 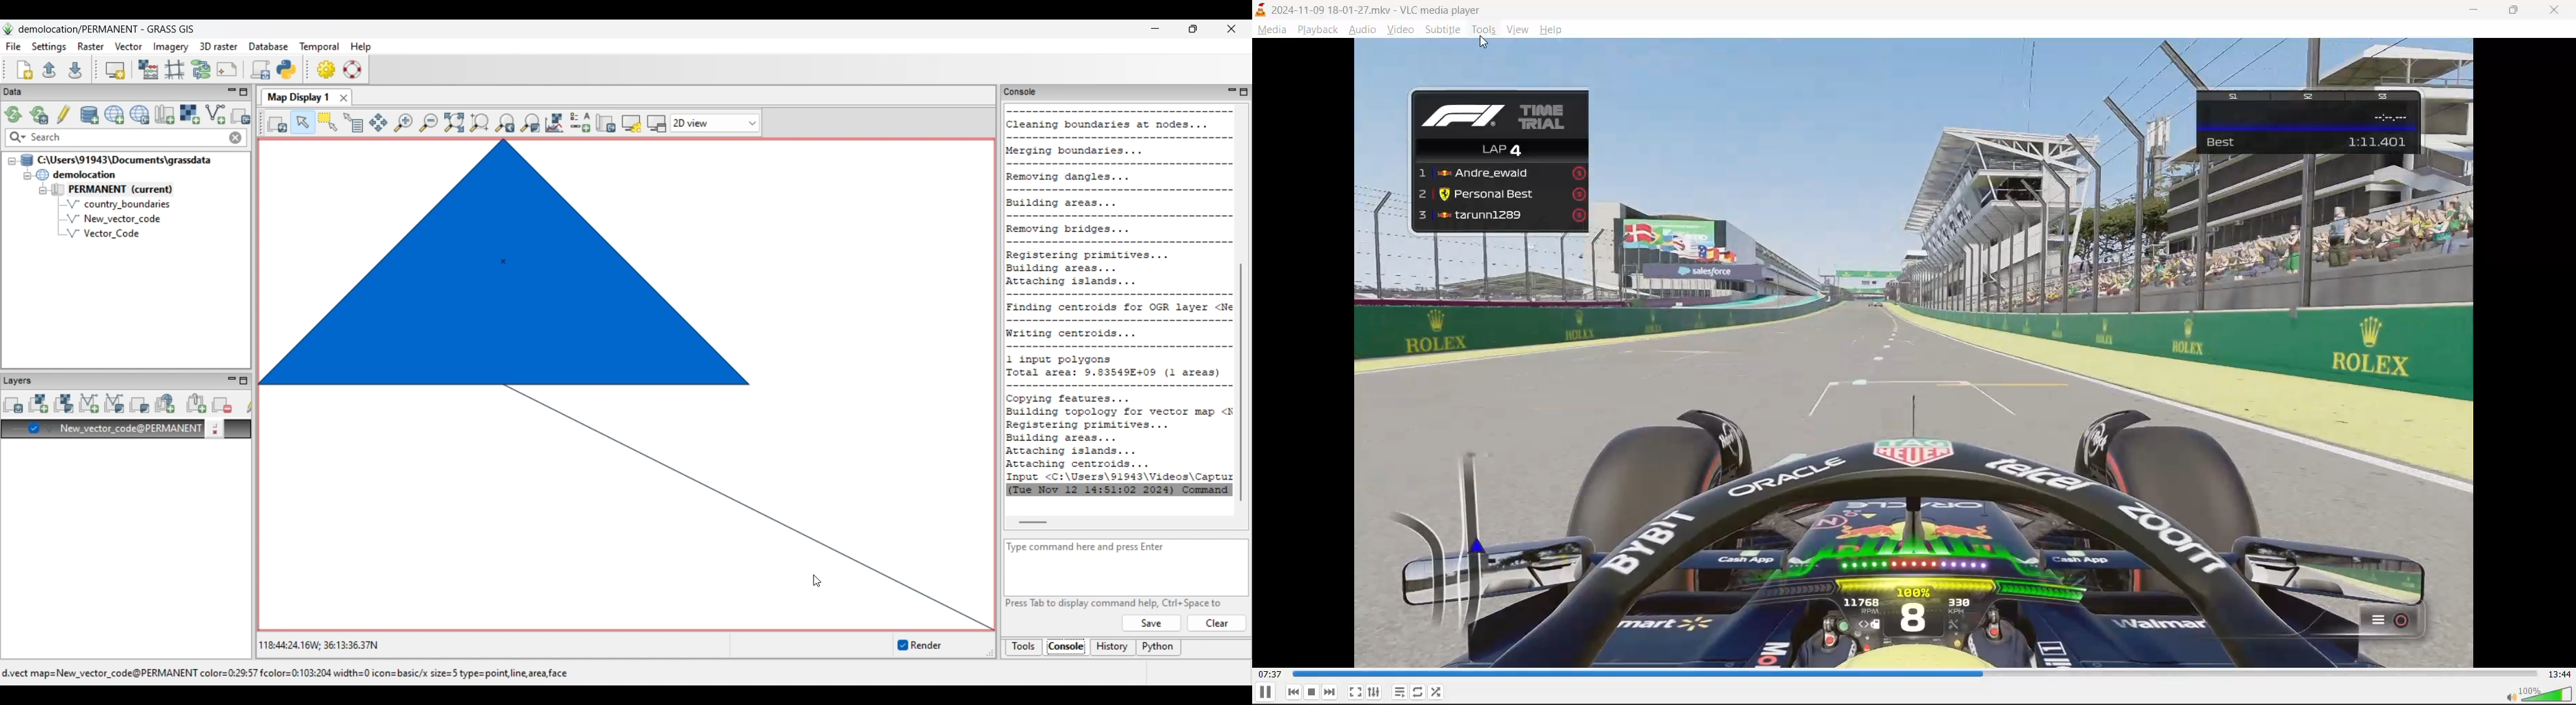 What do you see at coordinates (2517, 12) in the screenshot?
I see `maximize` at bounding box center [2517, 12].